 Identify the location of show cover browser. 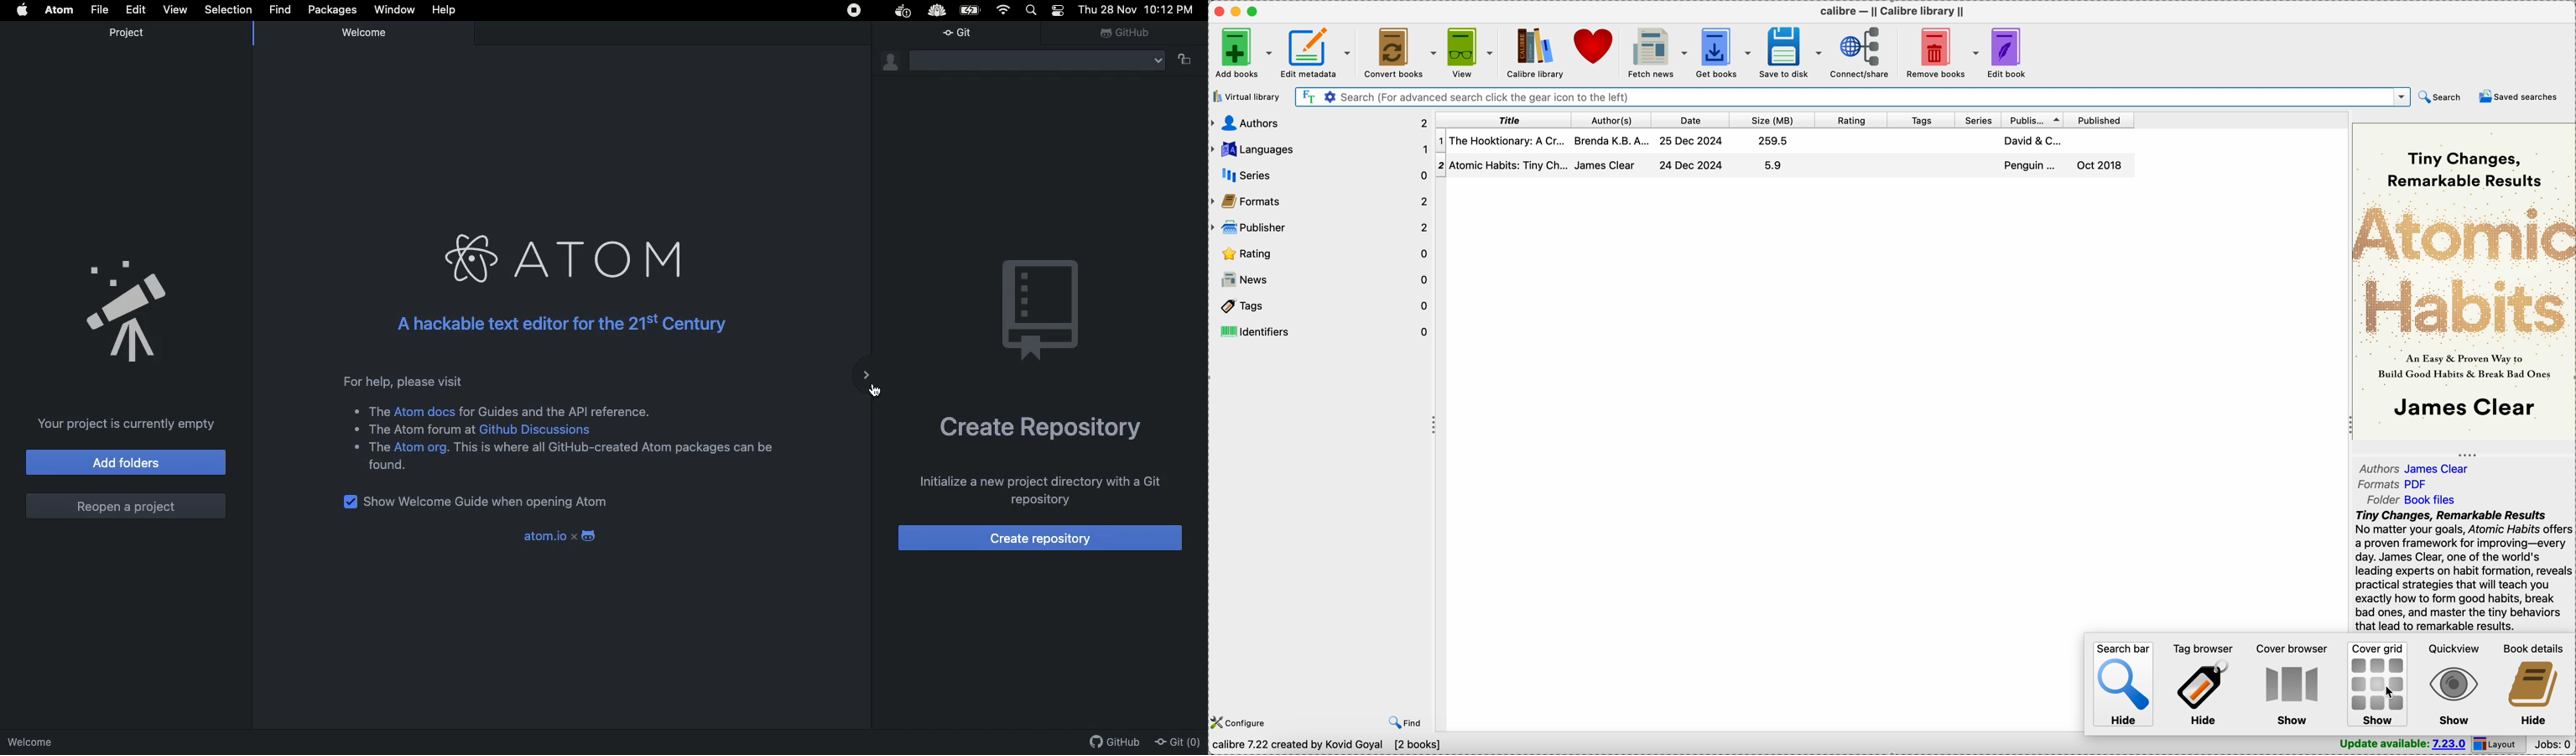
(2292, 683).